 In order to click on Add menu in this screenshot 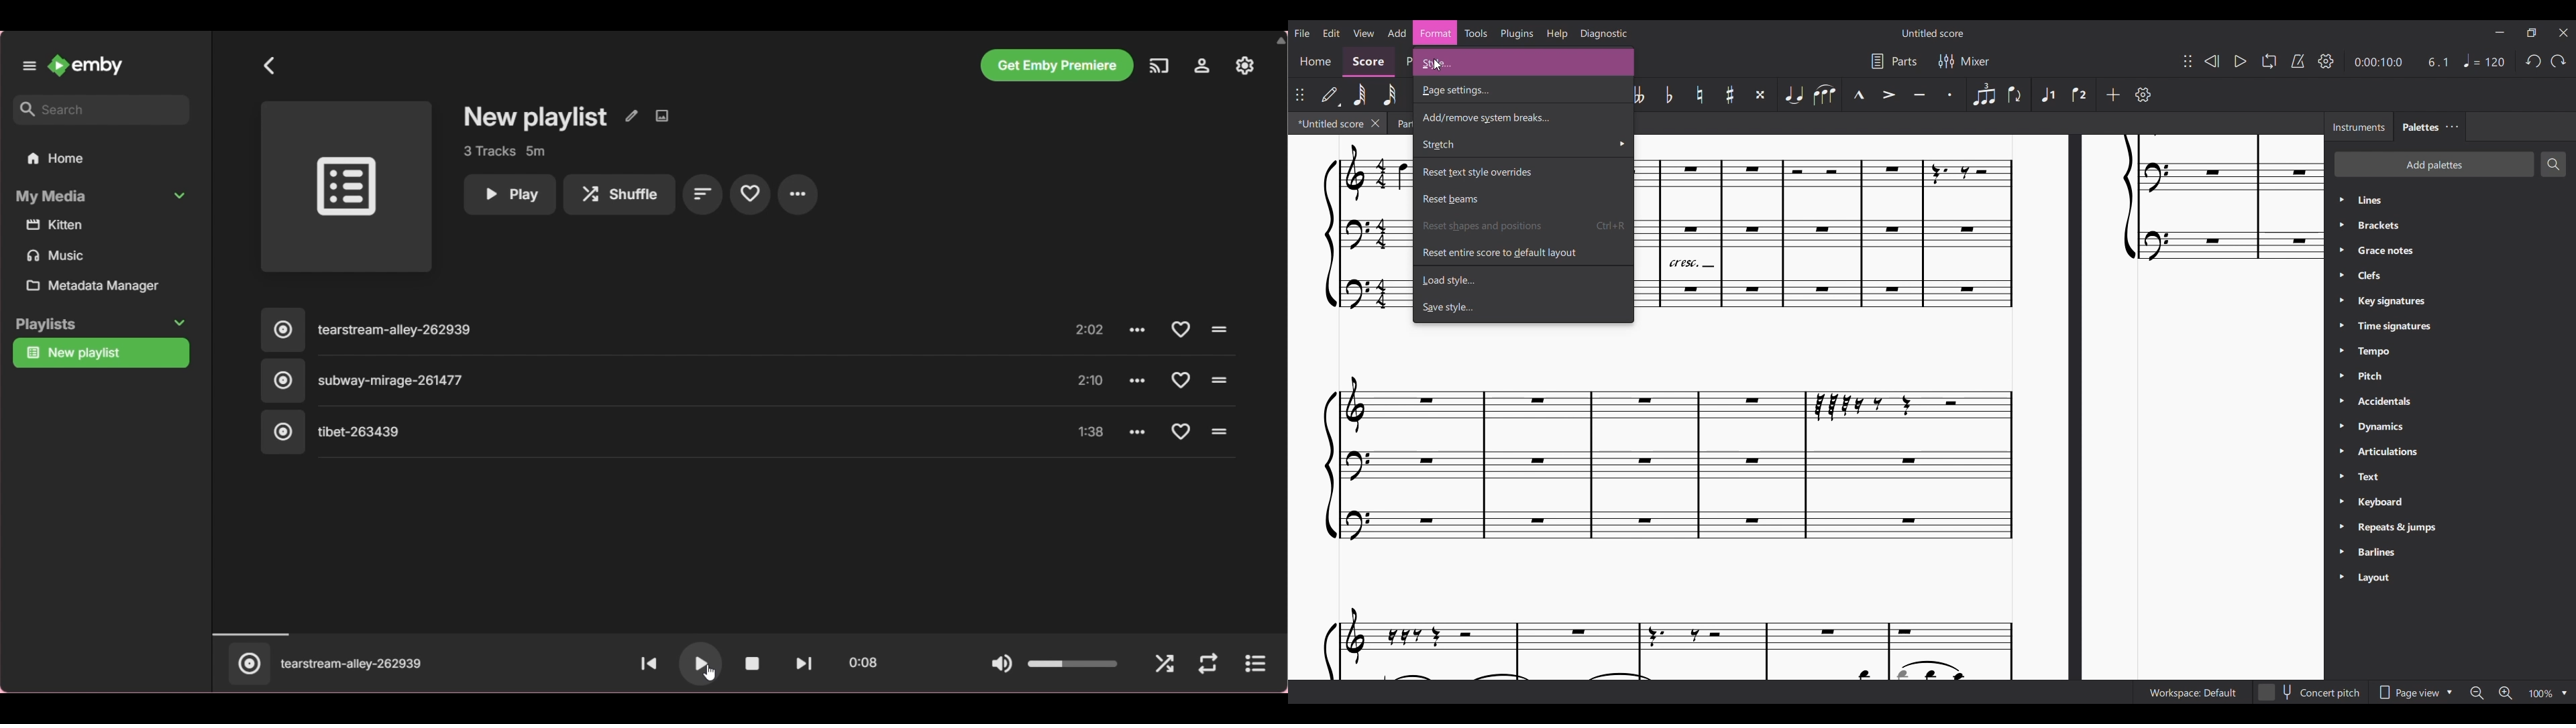, I will do `click(1397, 32)`.